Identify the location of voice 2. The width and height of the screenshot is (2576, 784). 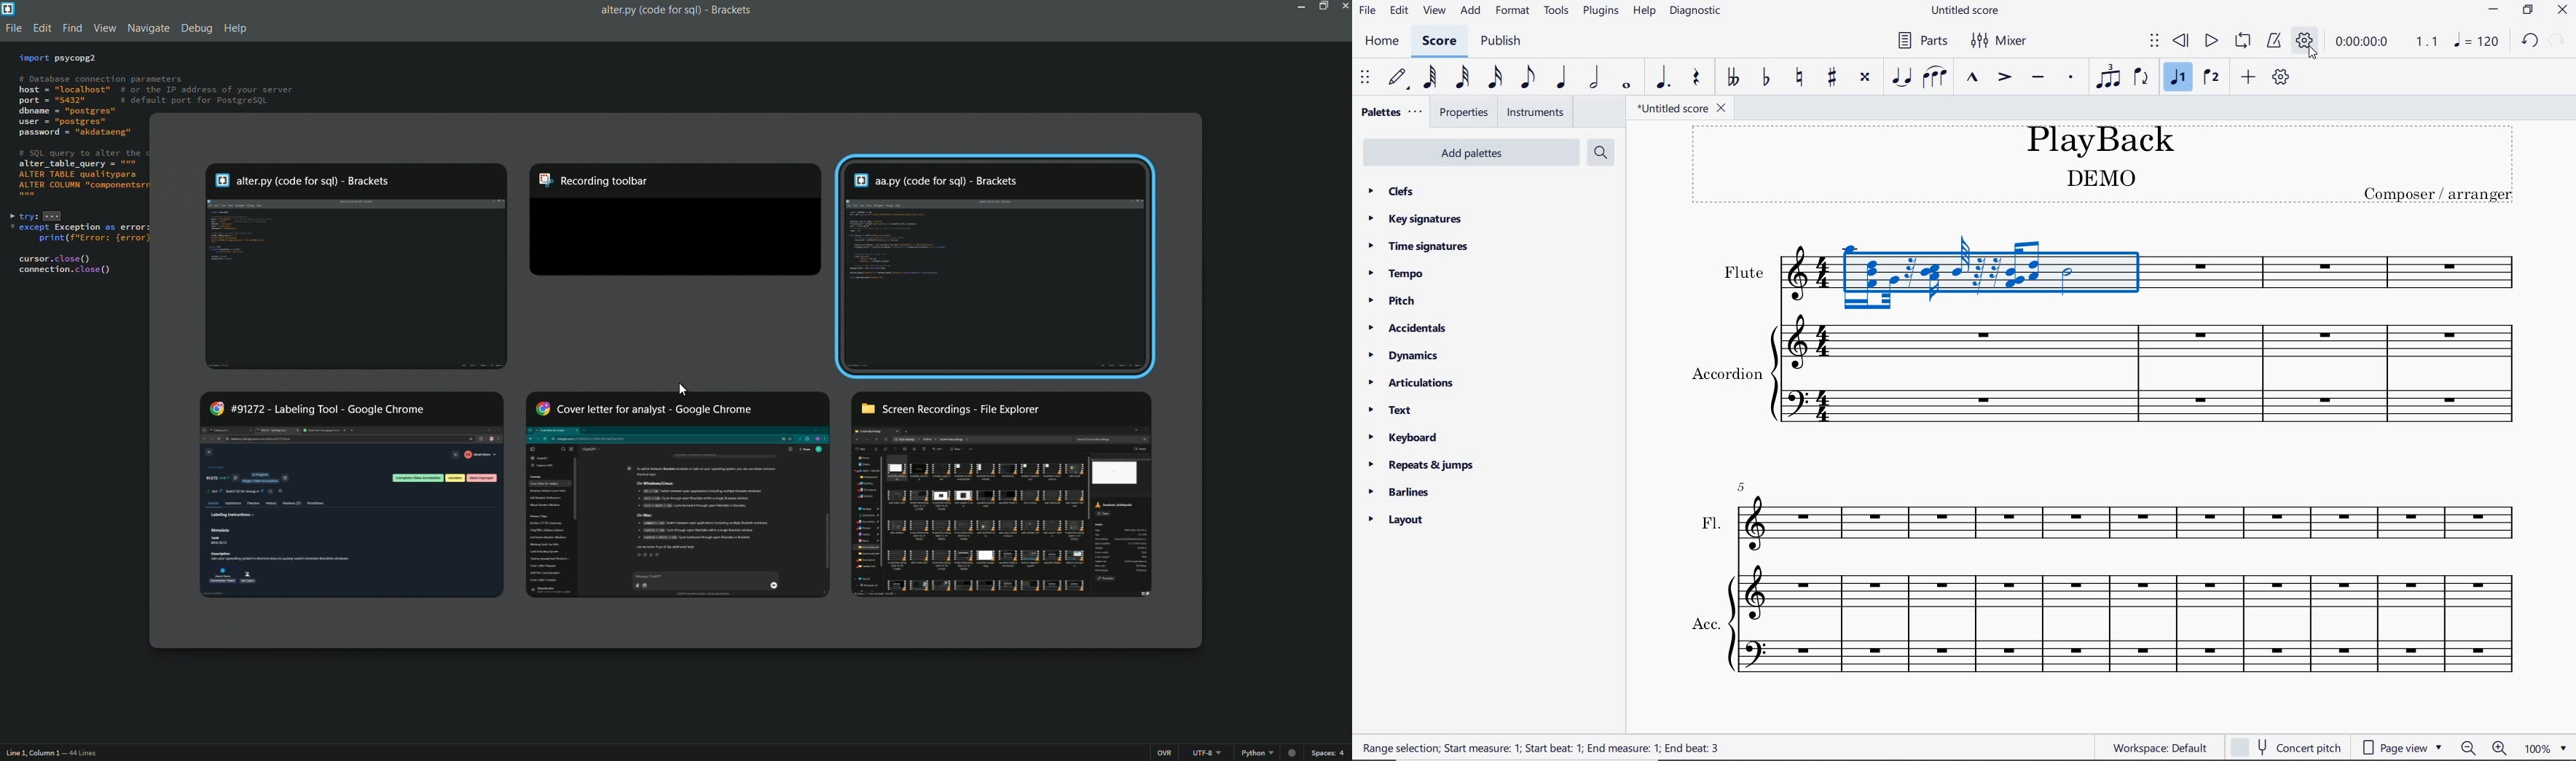
(2210, 77).